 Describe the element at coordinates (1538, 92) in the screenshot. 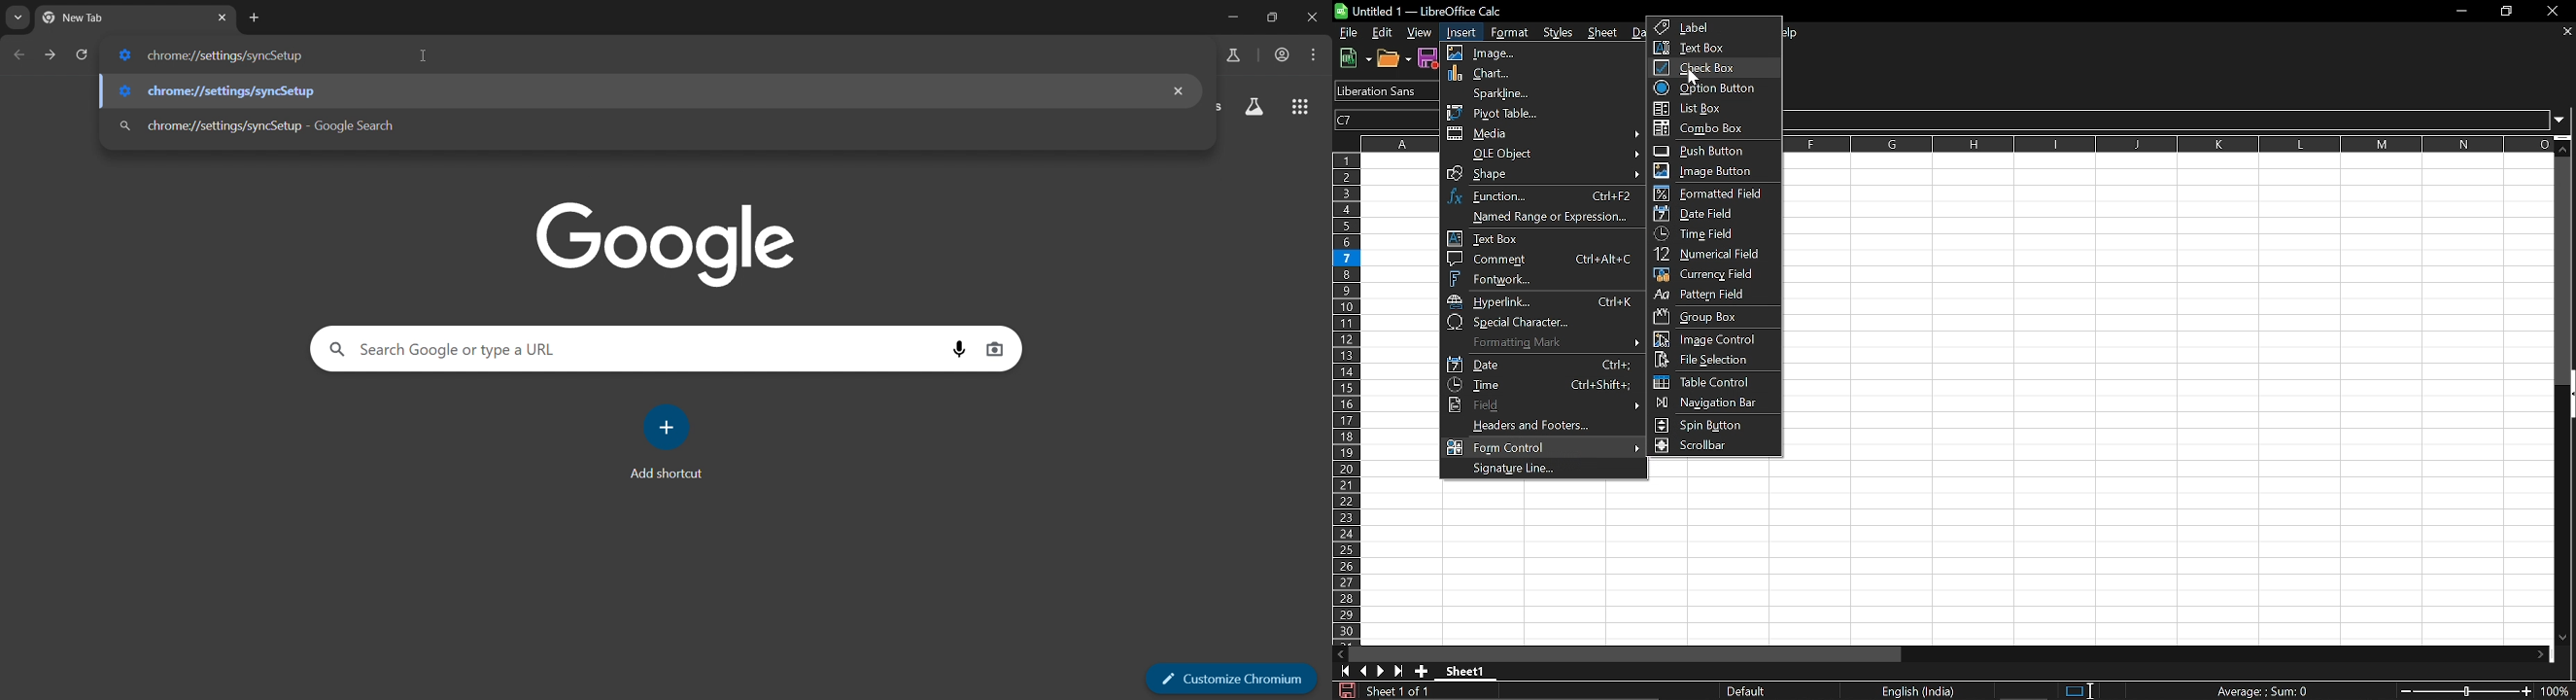

I see `Sparkline` at that location.